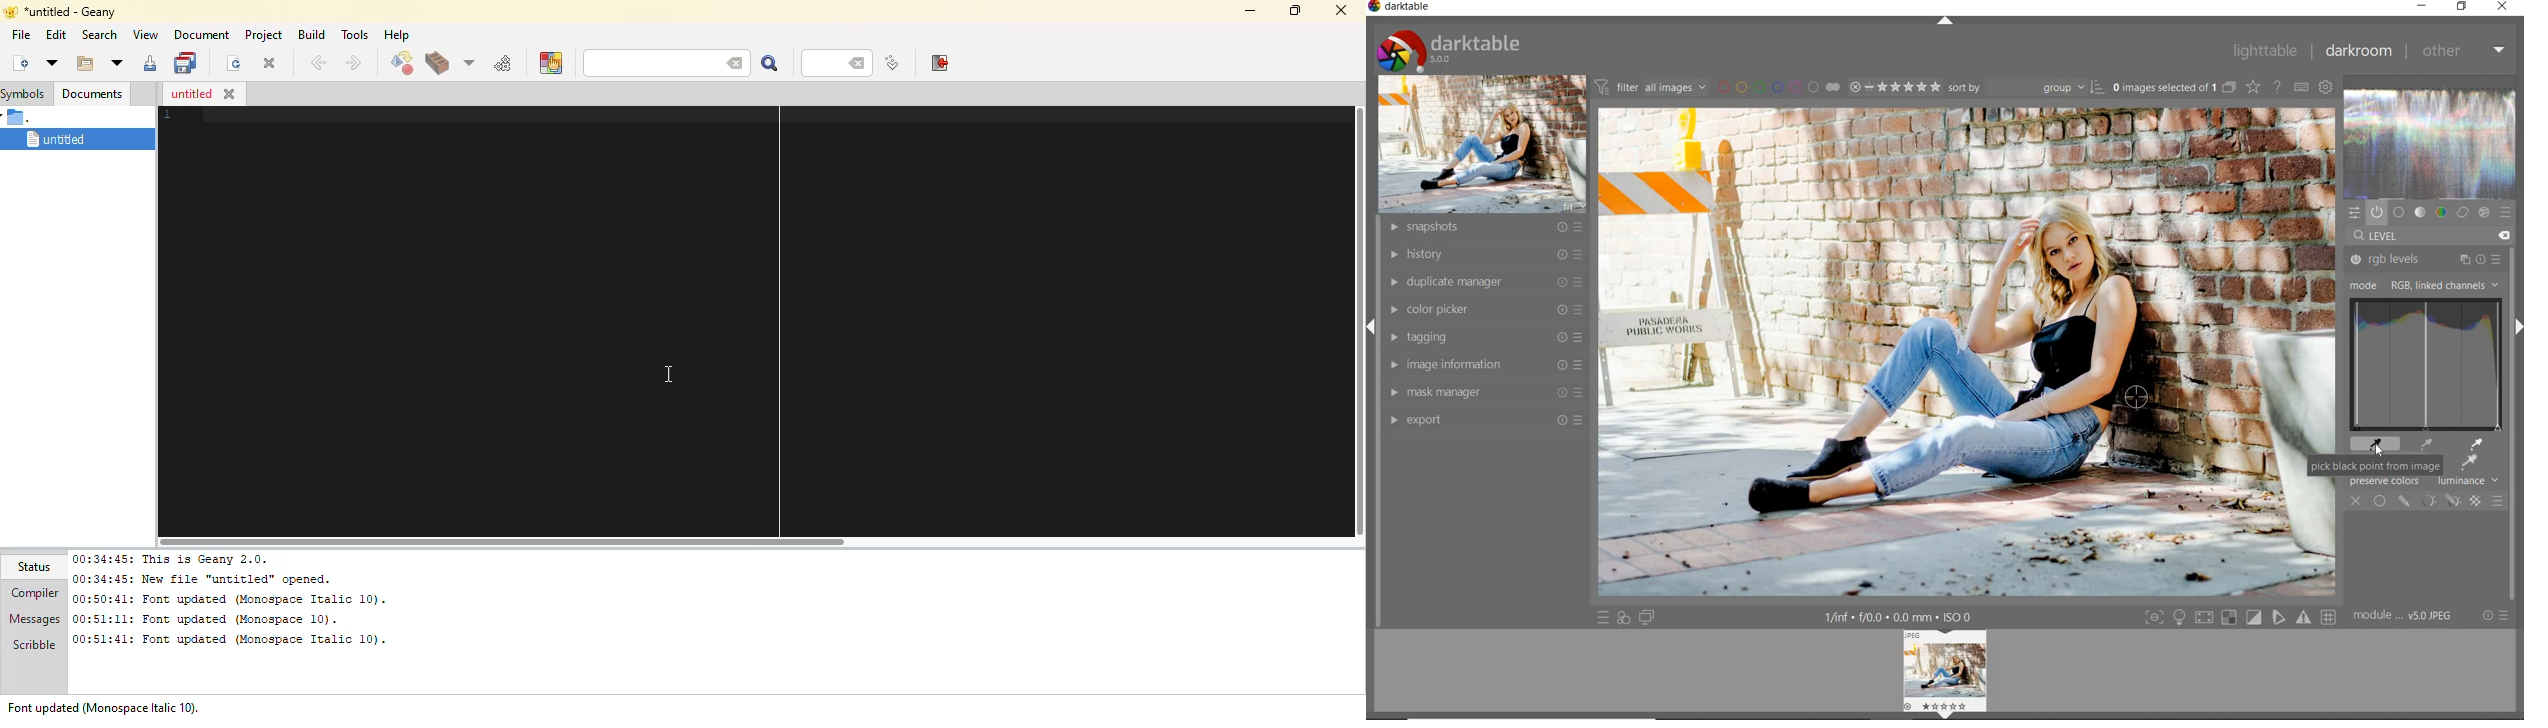 This screenshot has width=2548, height=728. I want to click on maximize, so click(1293, 9).